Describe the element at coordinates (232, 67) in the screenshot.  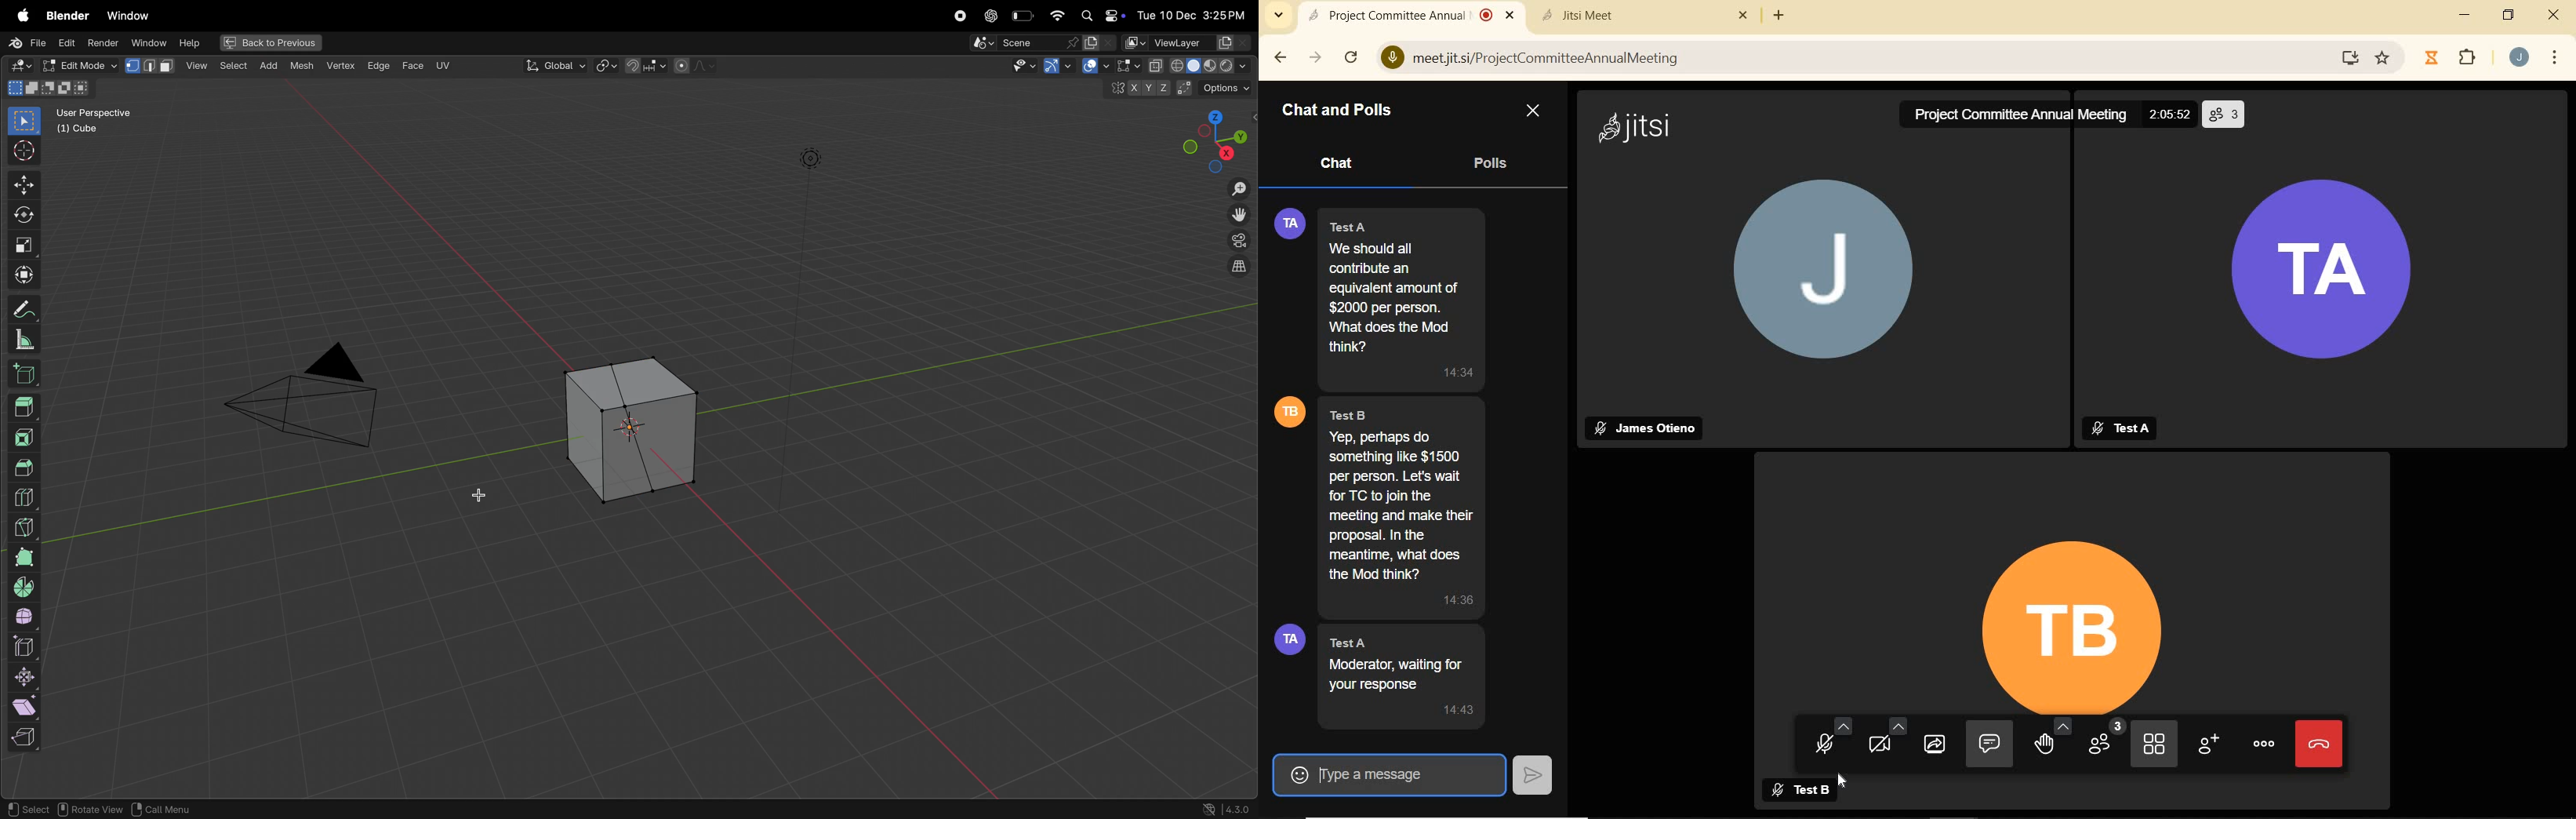
I see `add` at that location.